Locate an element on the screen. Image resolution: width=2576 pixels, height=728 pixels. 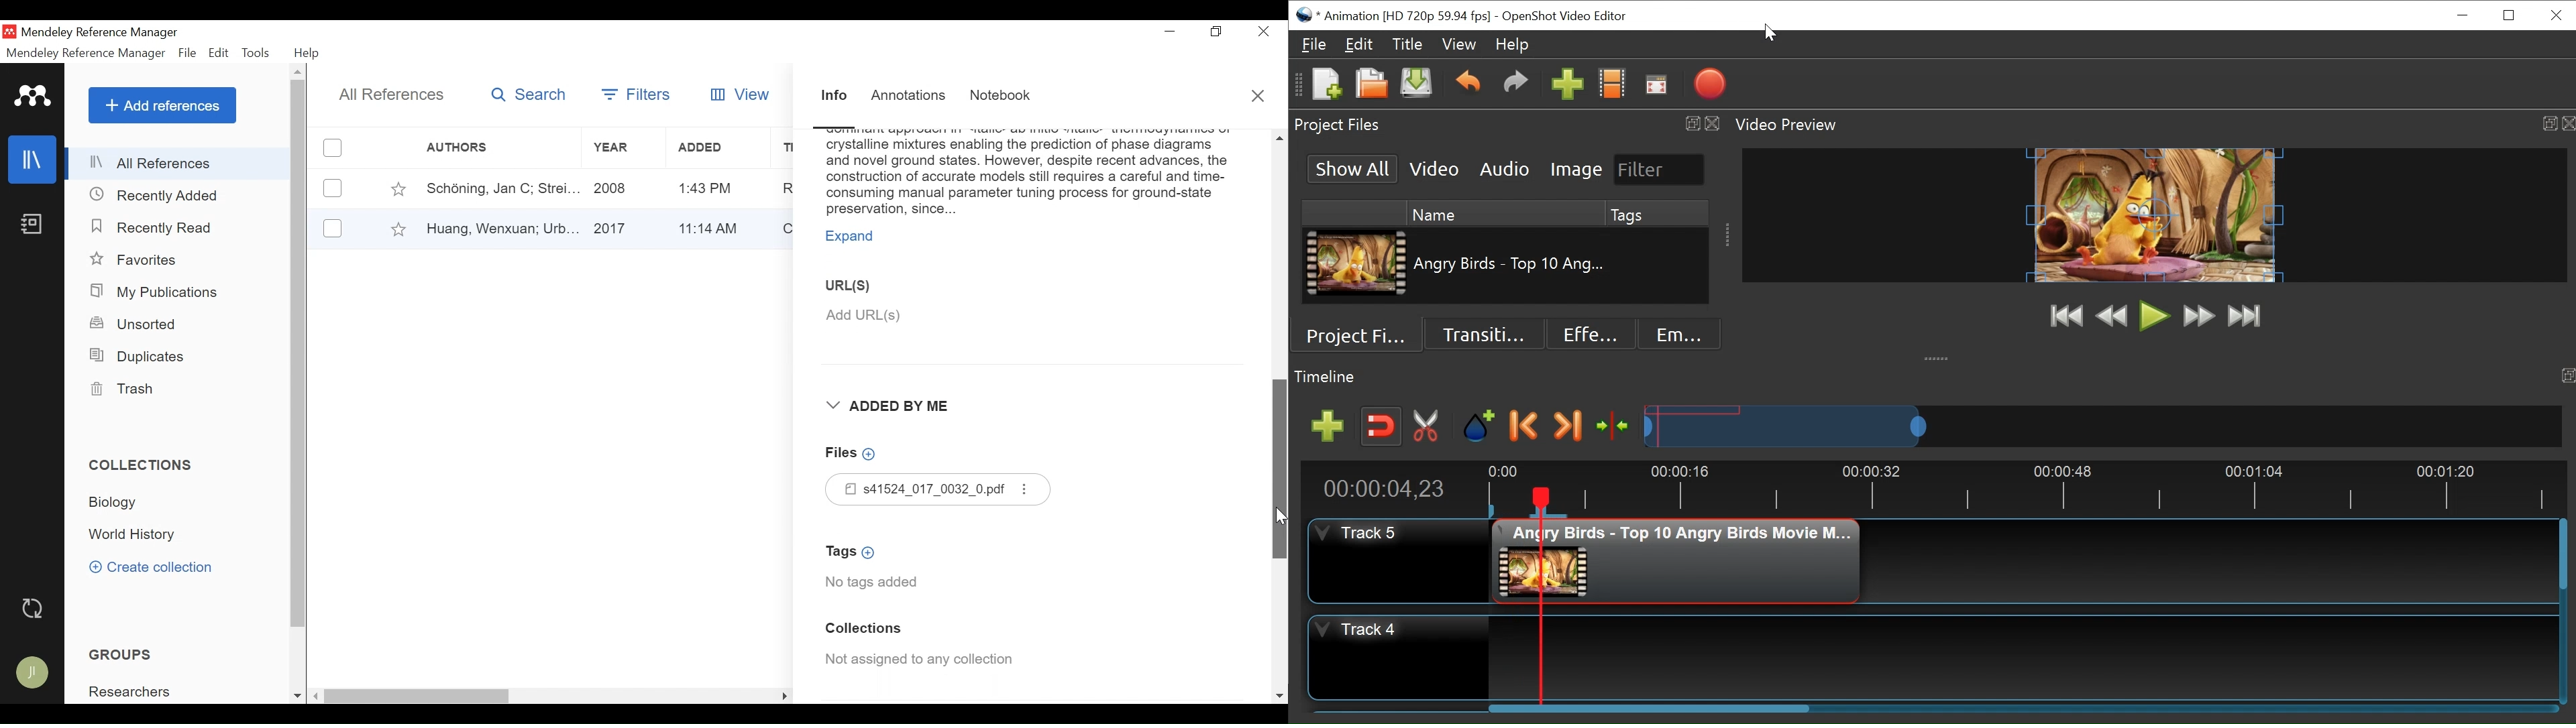
Files is located at coordinates (939, 489).